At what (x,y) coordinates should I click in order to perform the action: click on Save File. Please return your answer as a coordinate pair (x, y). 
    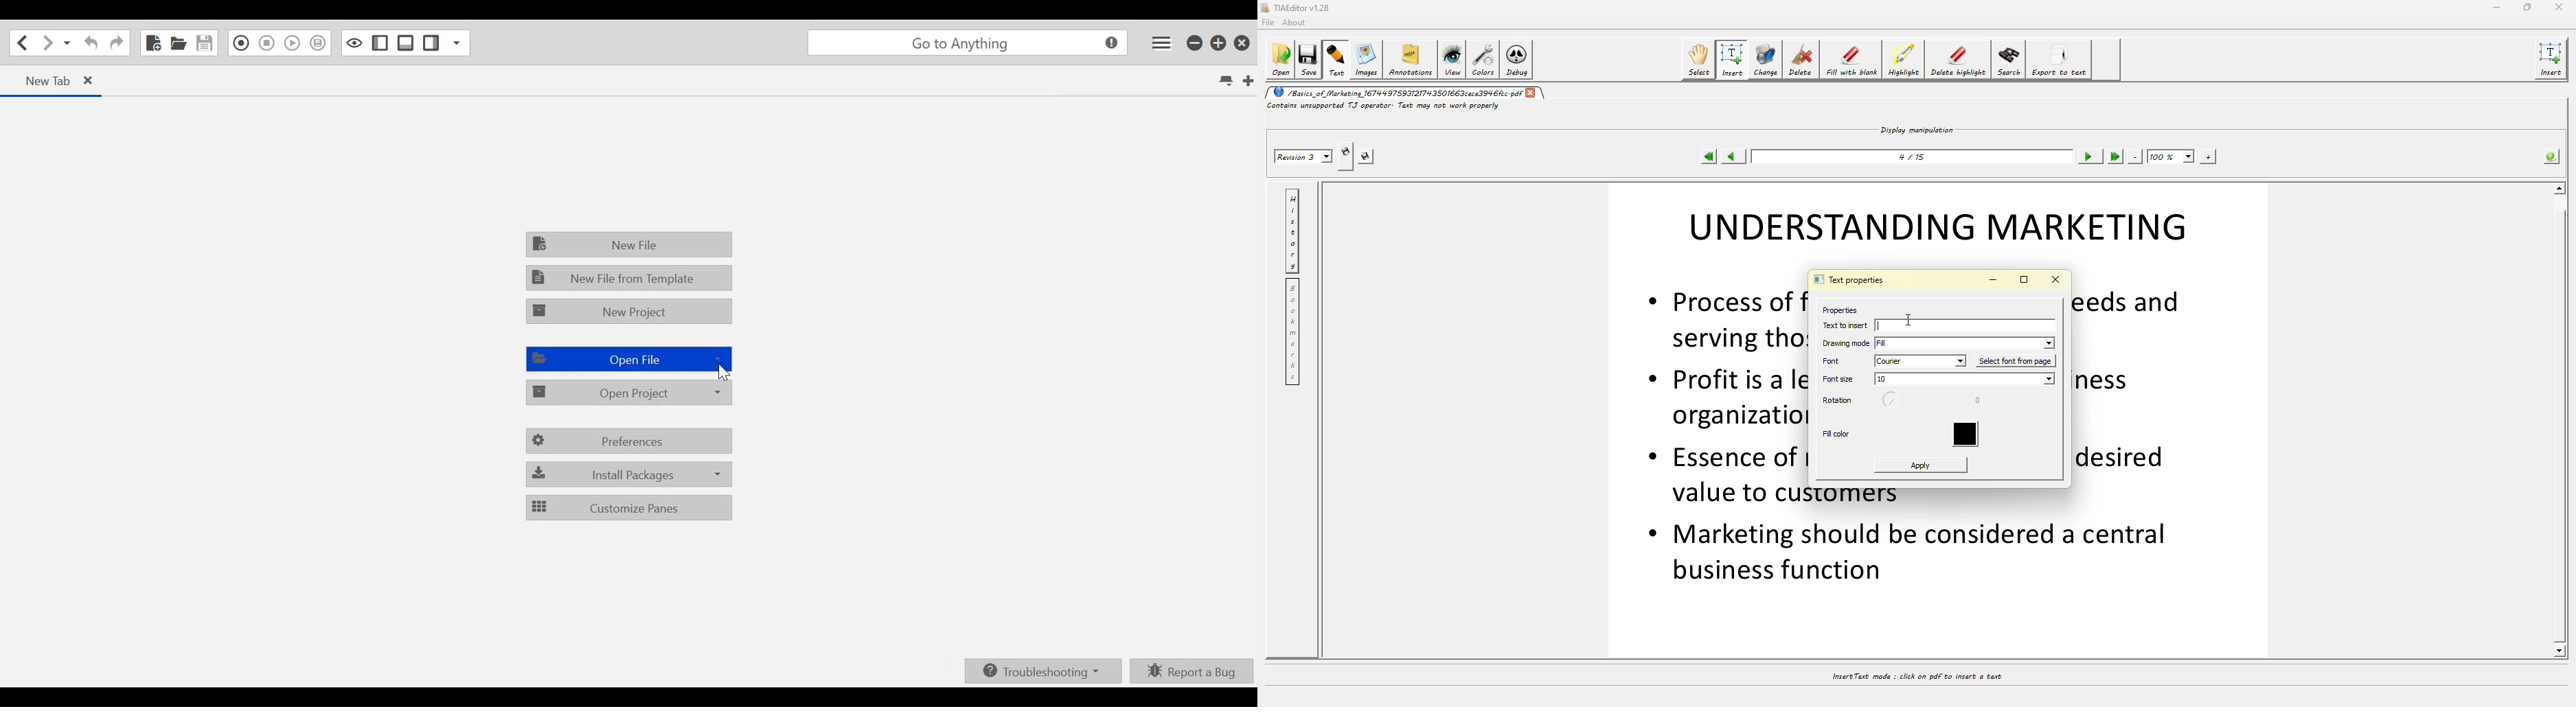
    Looking at the image, I should click on (206, 43).